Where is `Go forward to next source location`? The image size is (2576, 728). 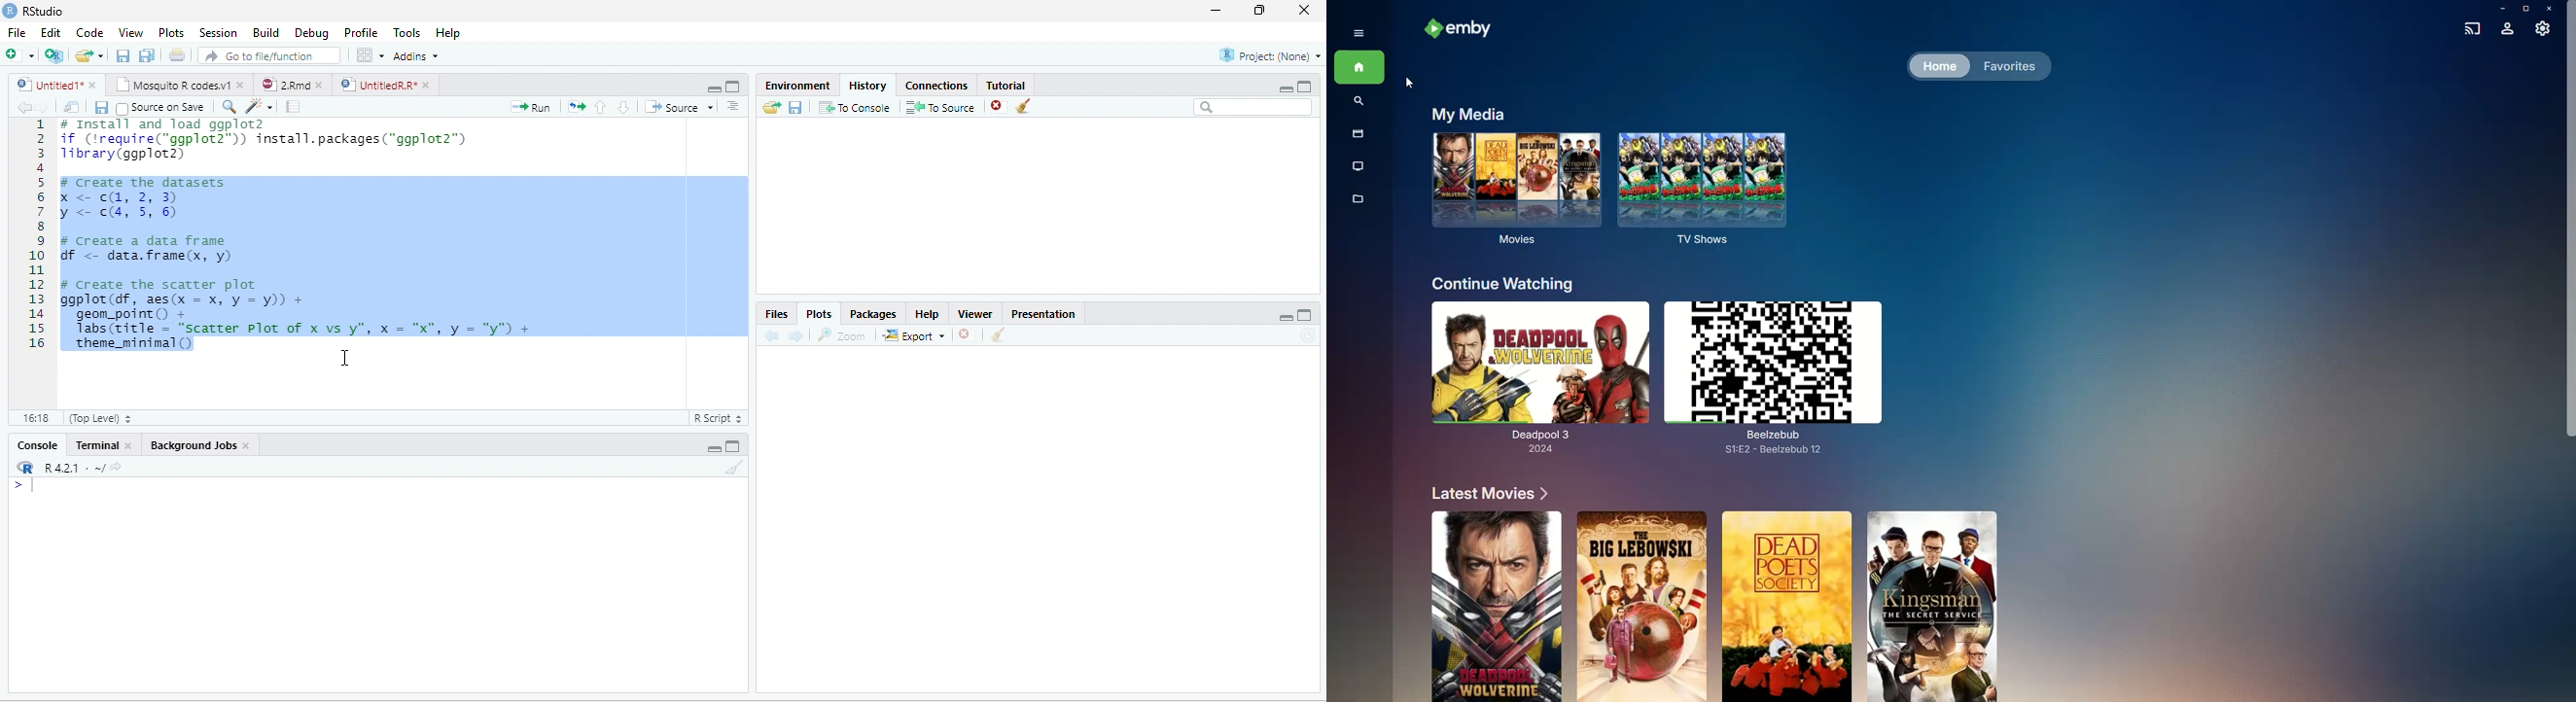
Go forward to next source location is located at coordinates (43, 108).